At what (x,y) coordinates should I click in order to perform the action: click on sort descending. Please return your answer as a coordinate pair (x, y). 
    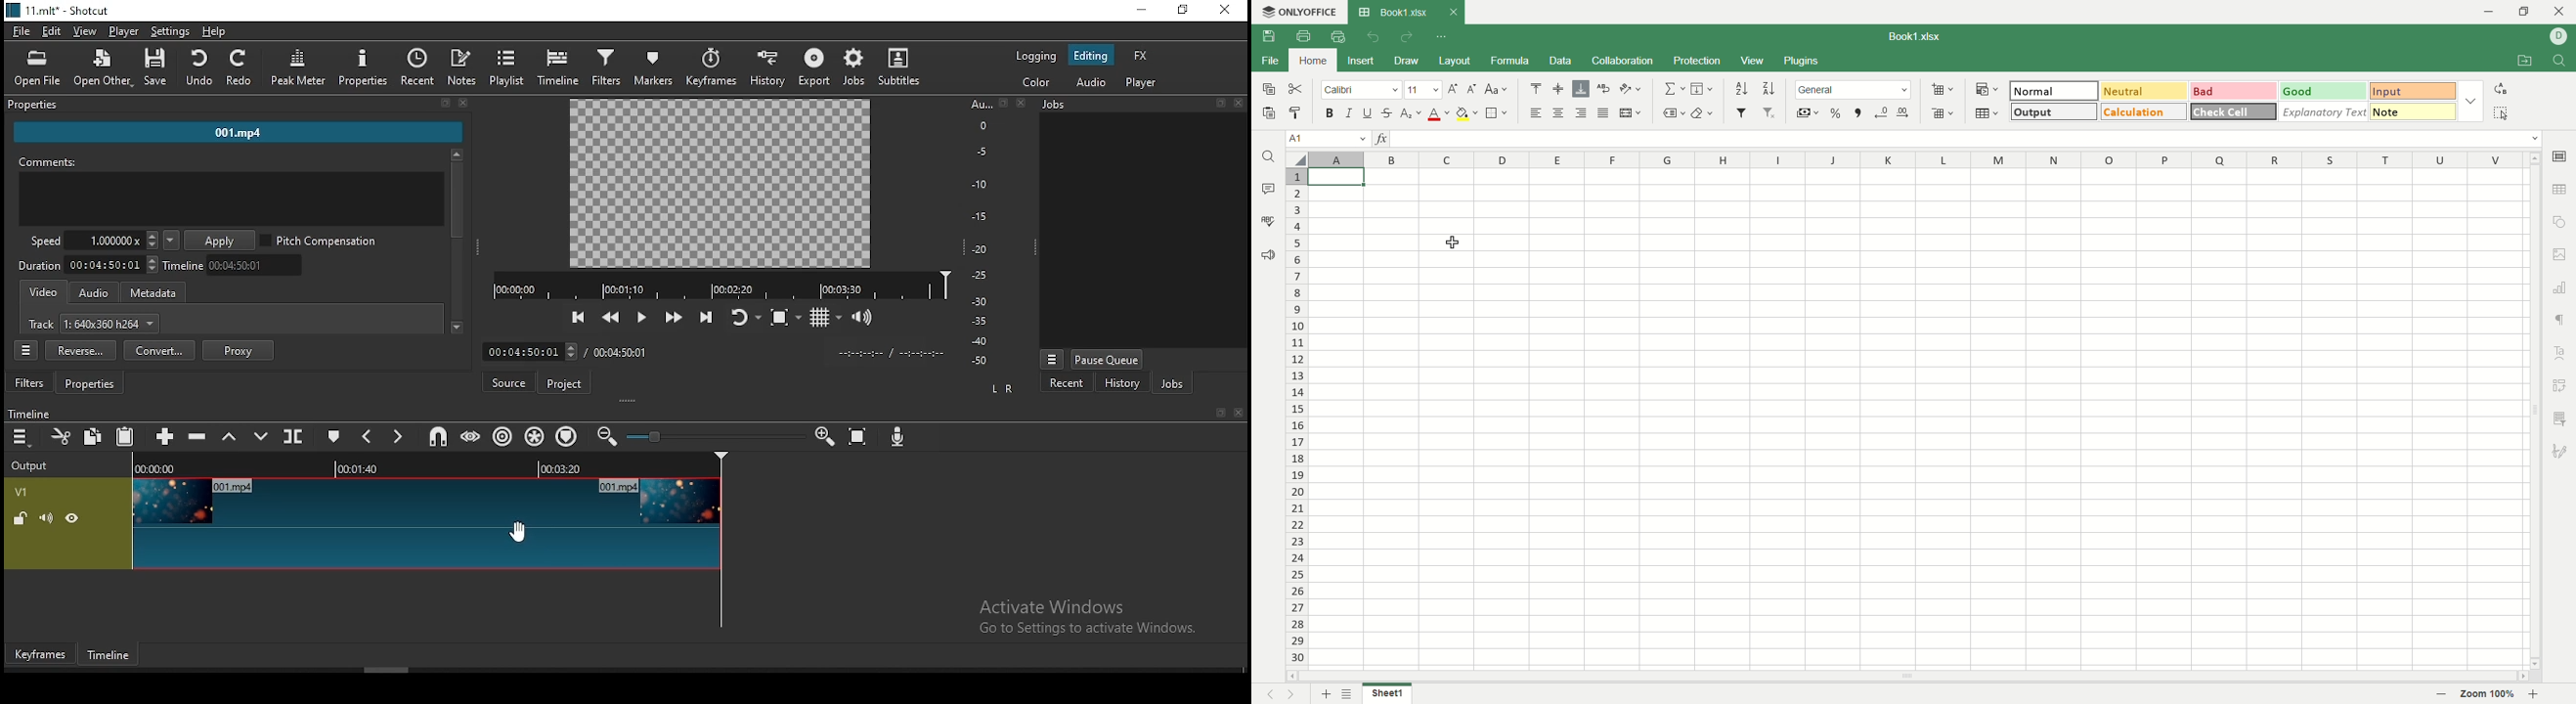
    Looking at the image, I should click on (1770, 88).